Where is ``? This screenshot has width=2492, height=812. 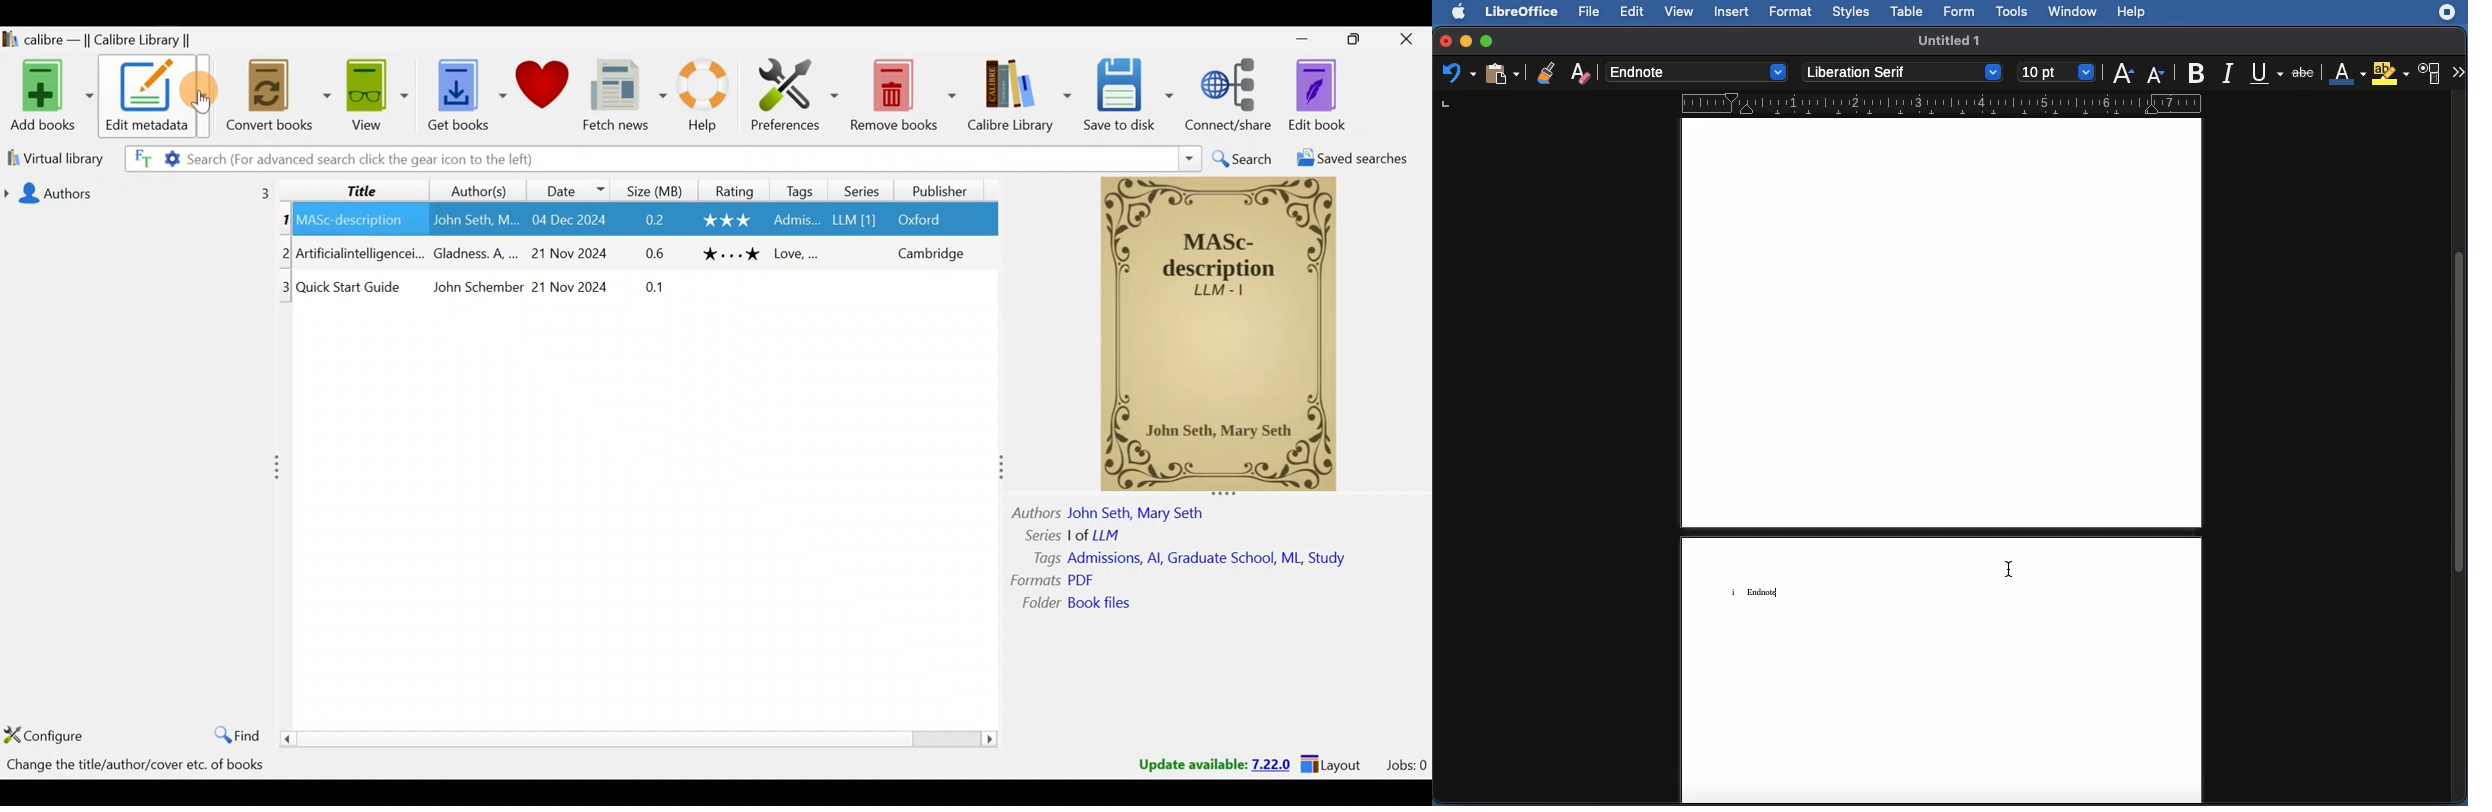  is located at coordinates (655, 289).